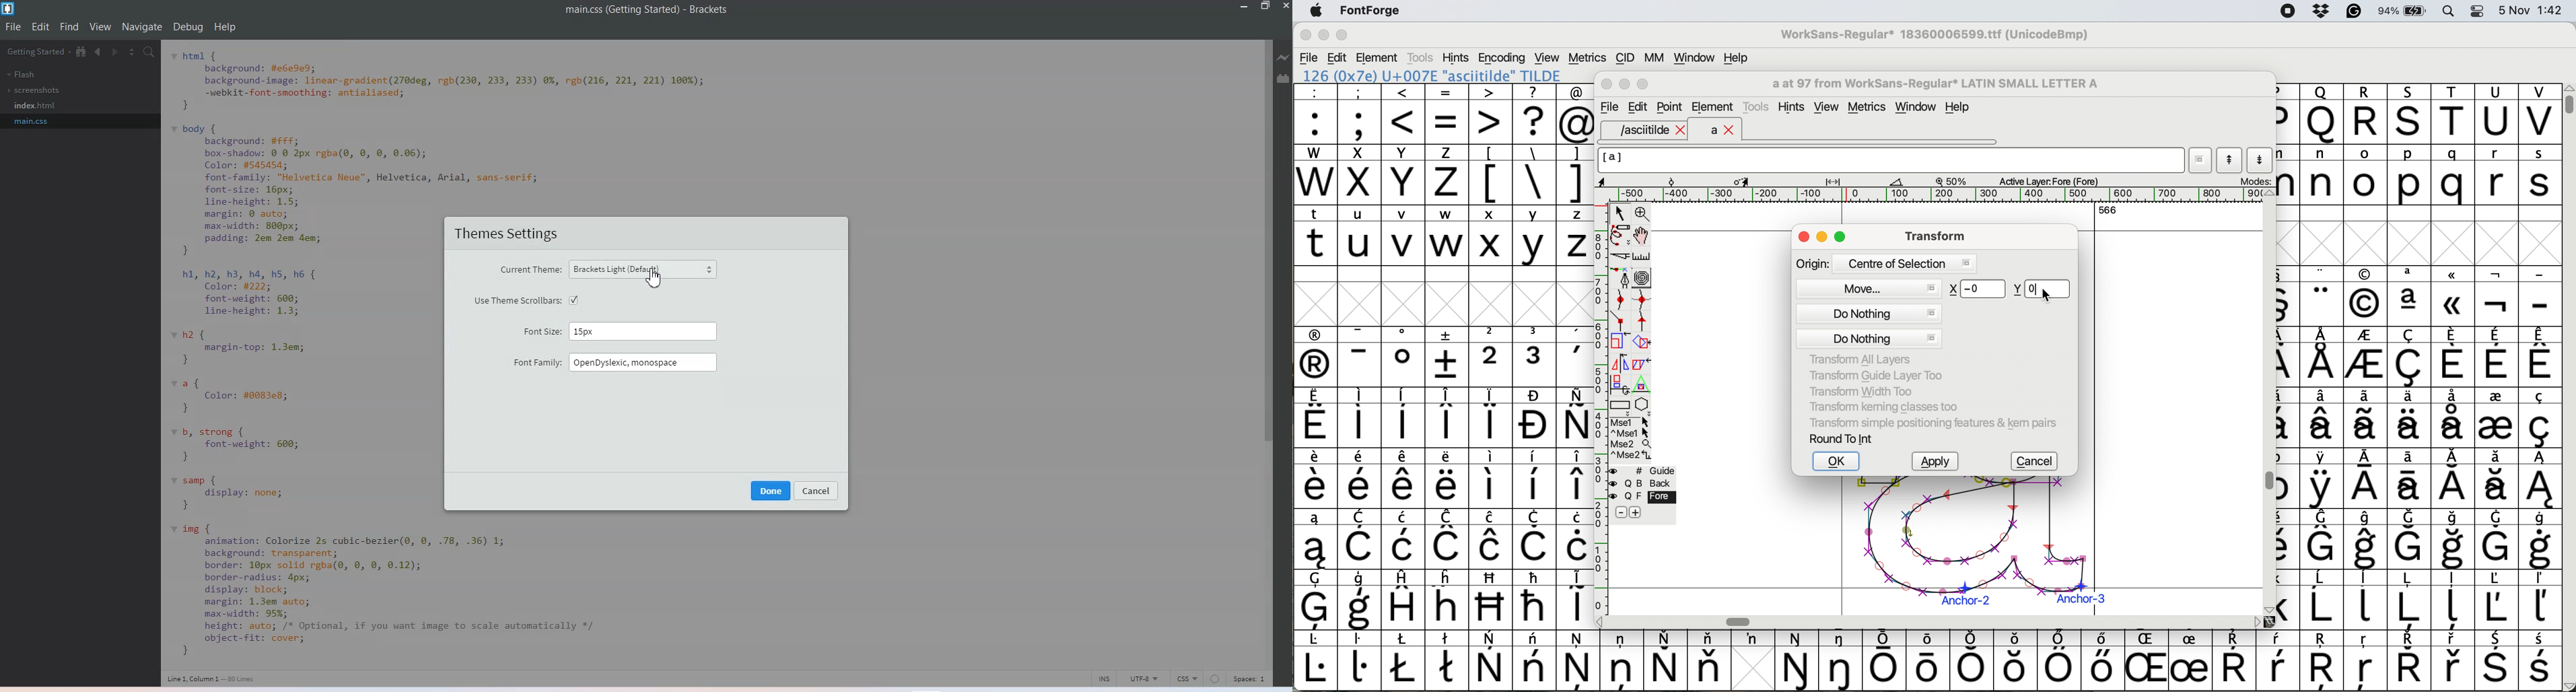 This screenshot has width=2576, height=700. Describe the element at coordinates (1621, 320) in the screenshot. I see `add a comer point` at that location.